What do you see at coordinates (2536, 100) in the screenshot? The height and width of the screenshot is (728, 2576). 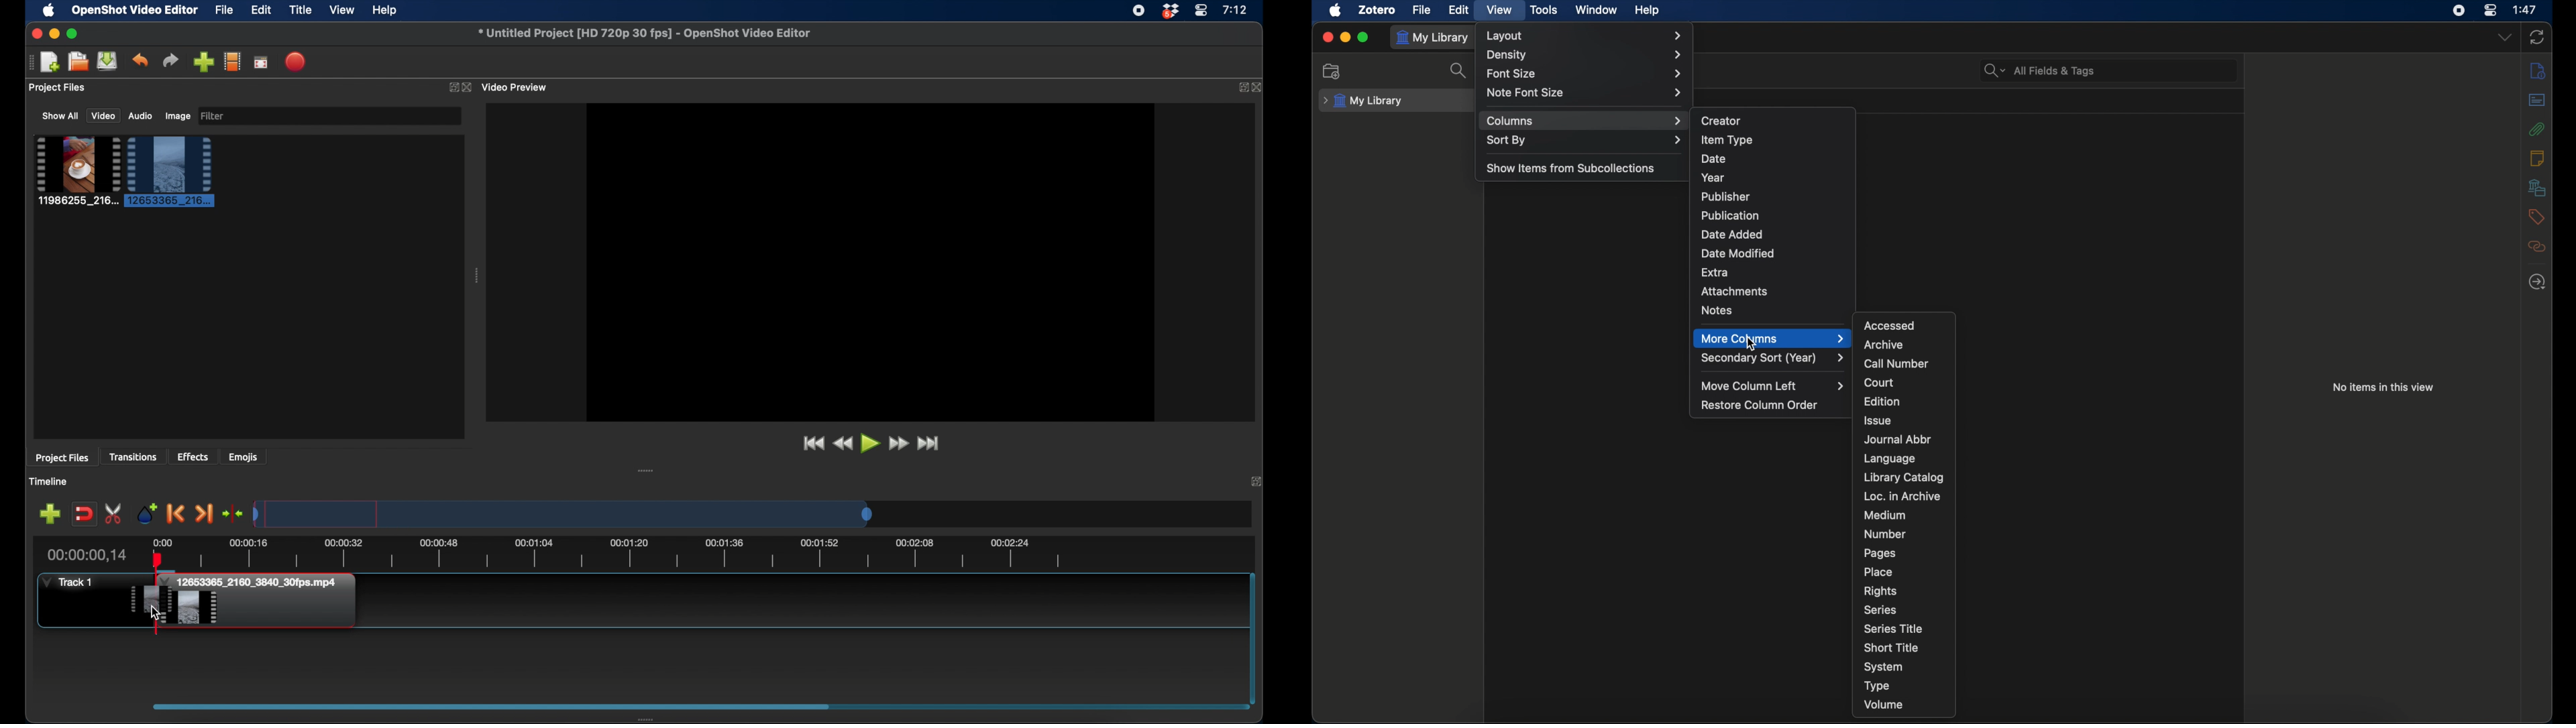 I see `abstract` at bounding box center [2536, 100].